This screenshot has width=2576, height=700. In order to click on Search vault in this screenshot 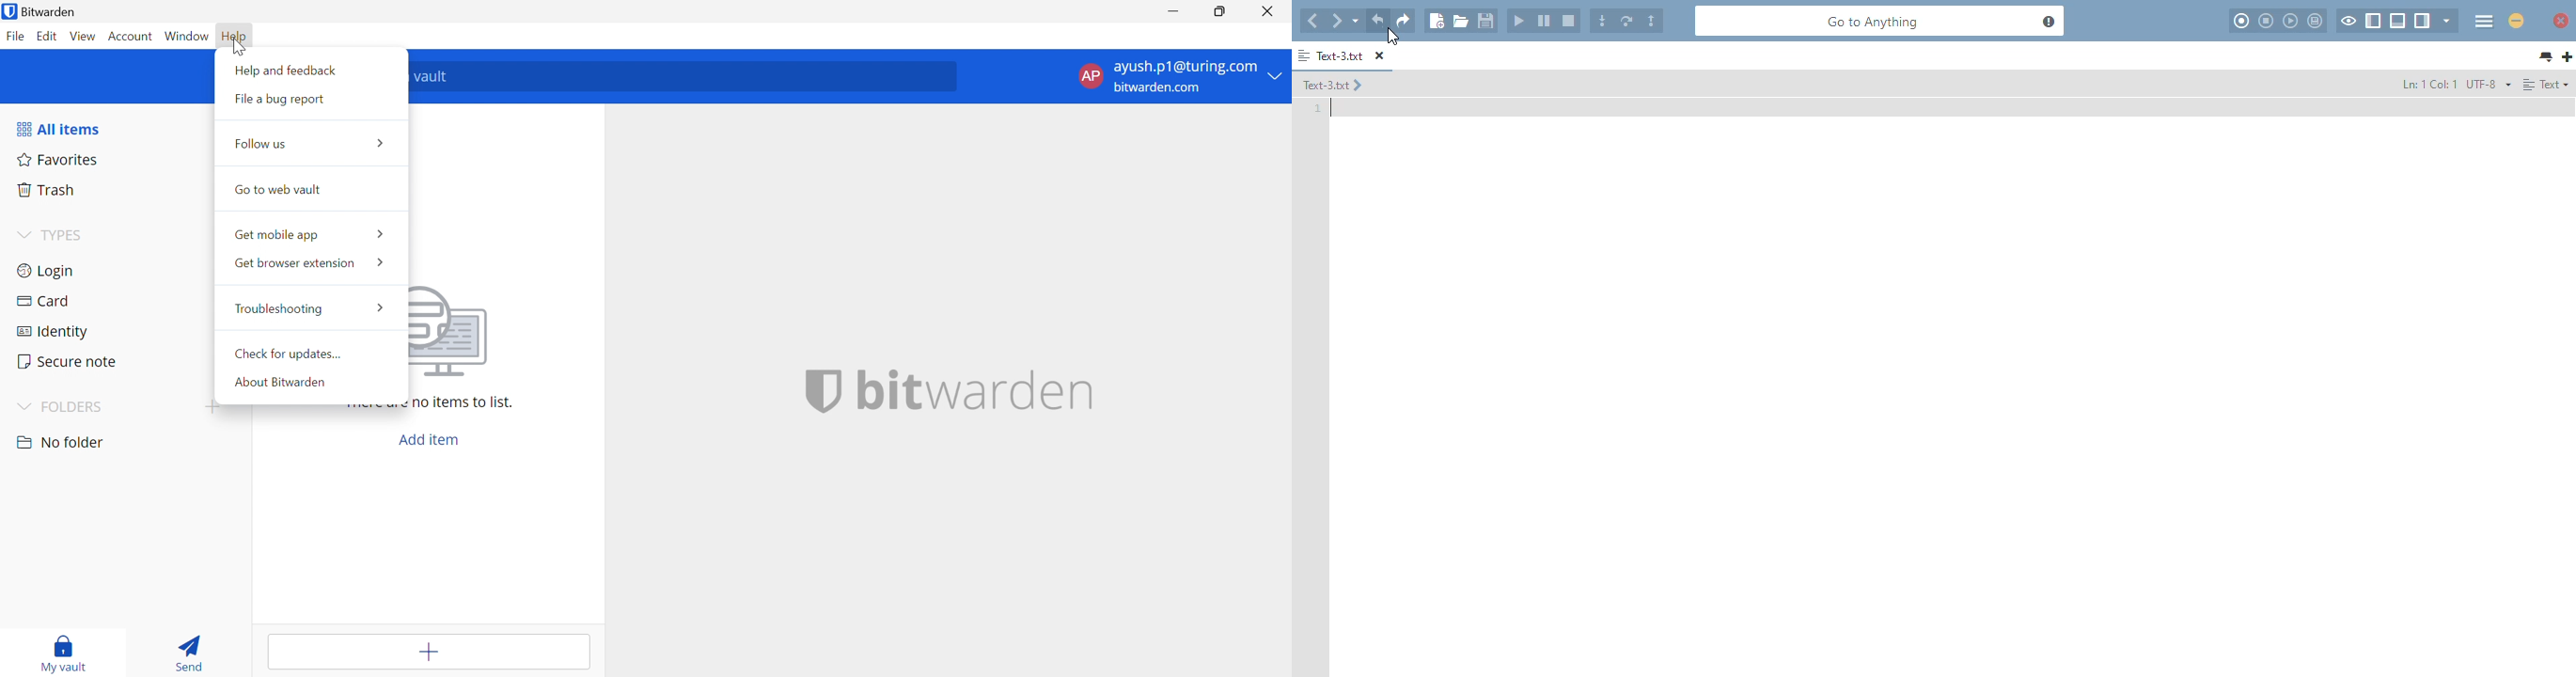, I will do `click(685, 77)`.